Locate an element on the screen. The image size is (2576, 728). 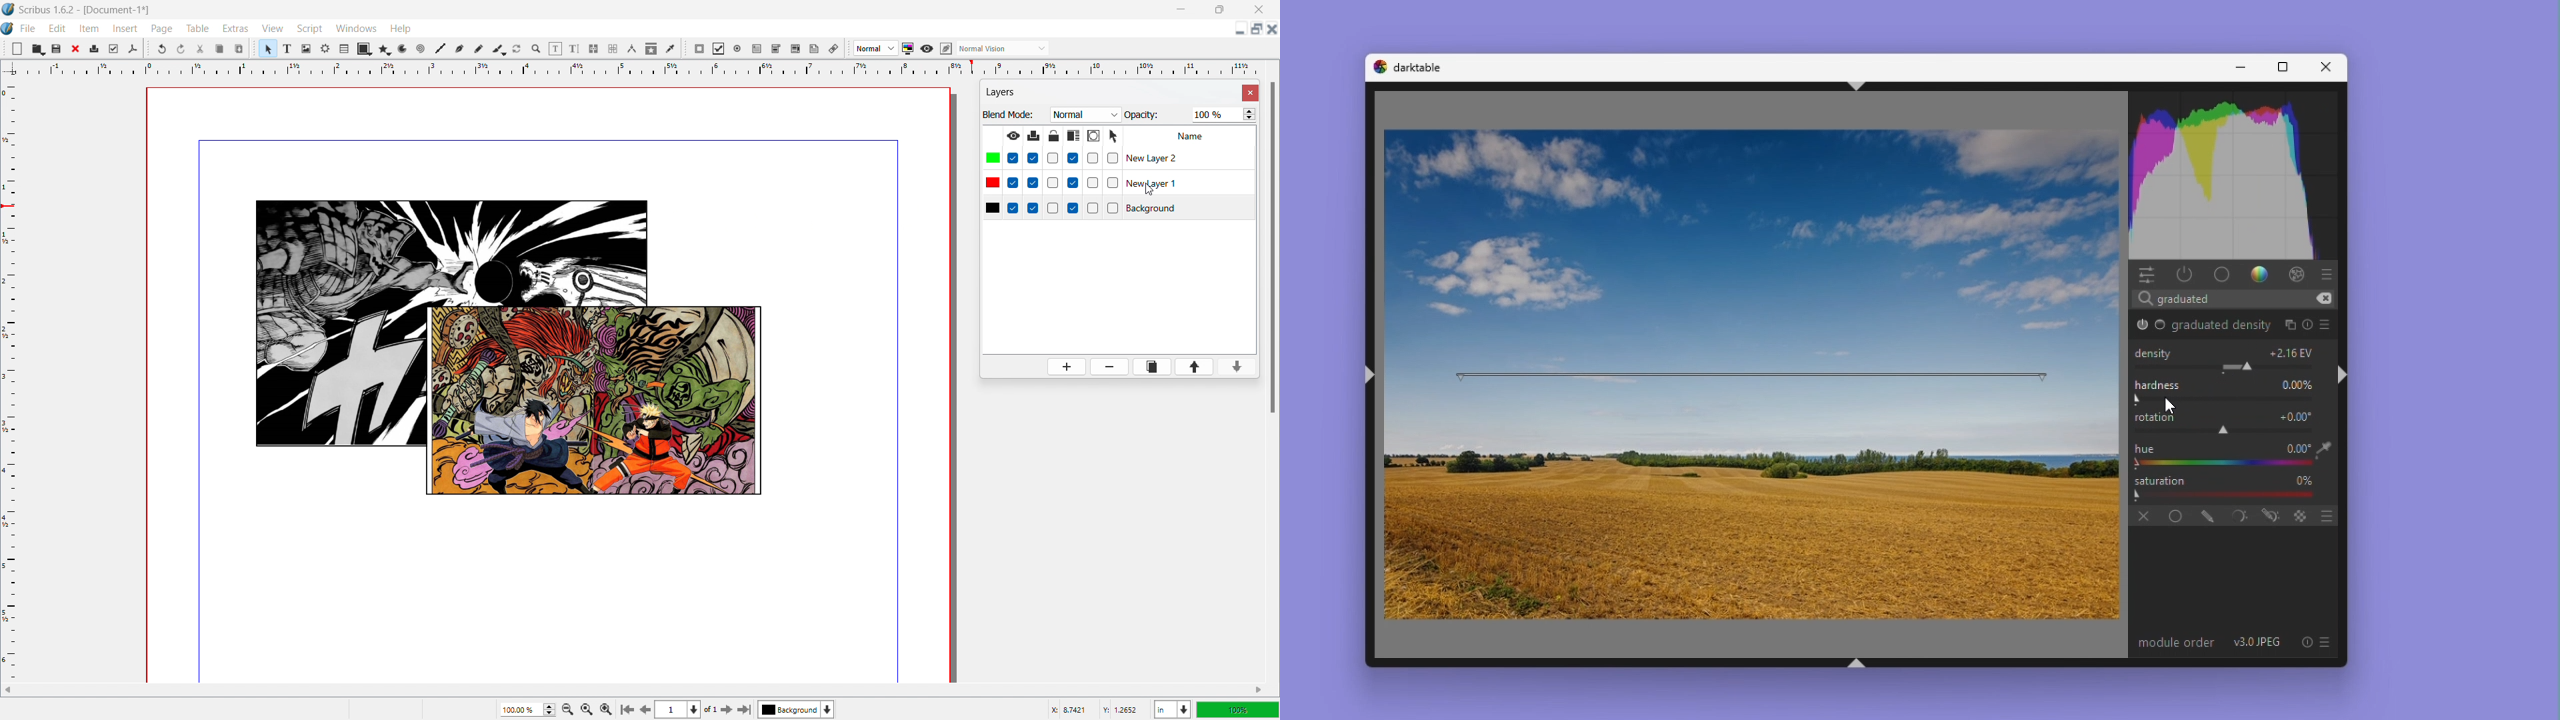
toggle color management system is located at coordinates (907, 49).